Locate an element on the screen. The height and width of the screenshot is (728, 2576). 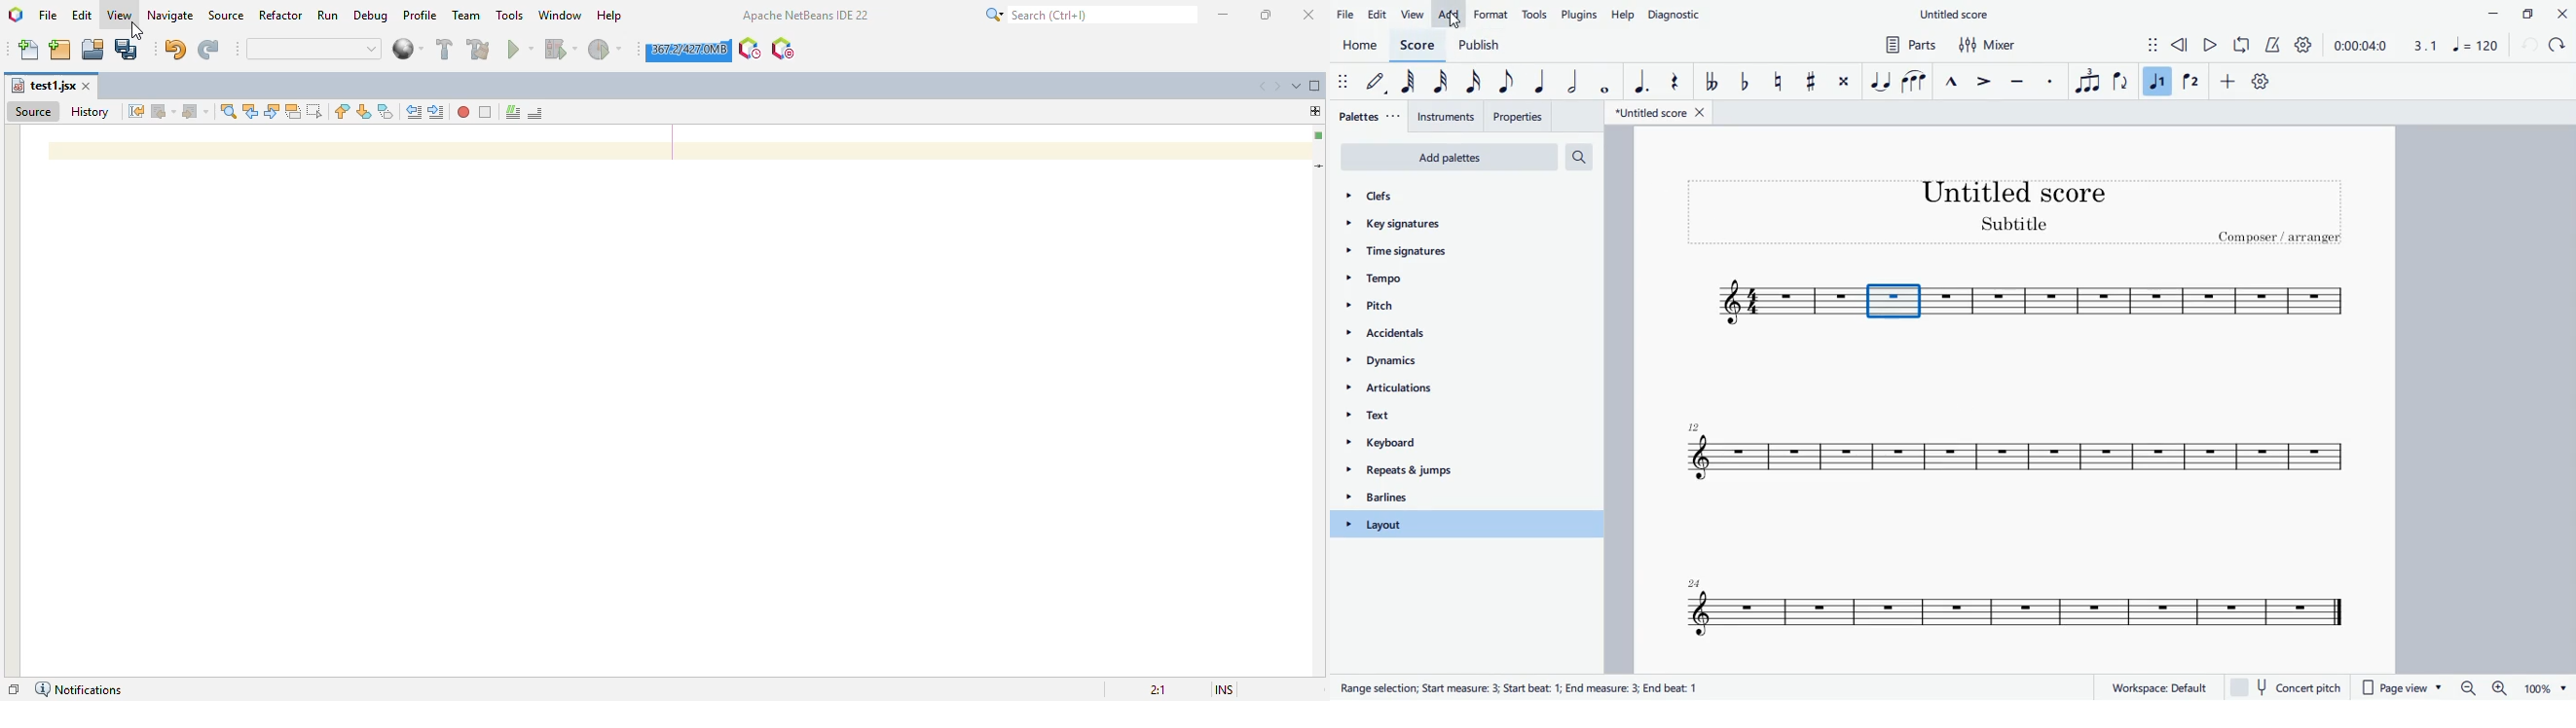
selected palette is located at coordinates (1468, 524).